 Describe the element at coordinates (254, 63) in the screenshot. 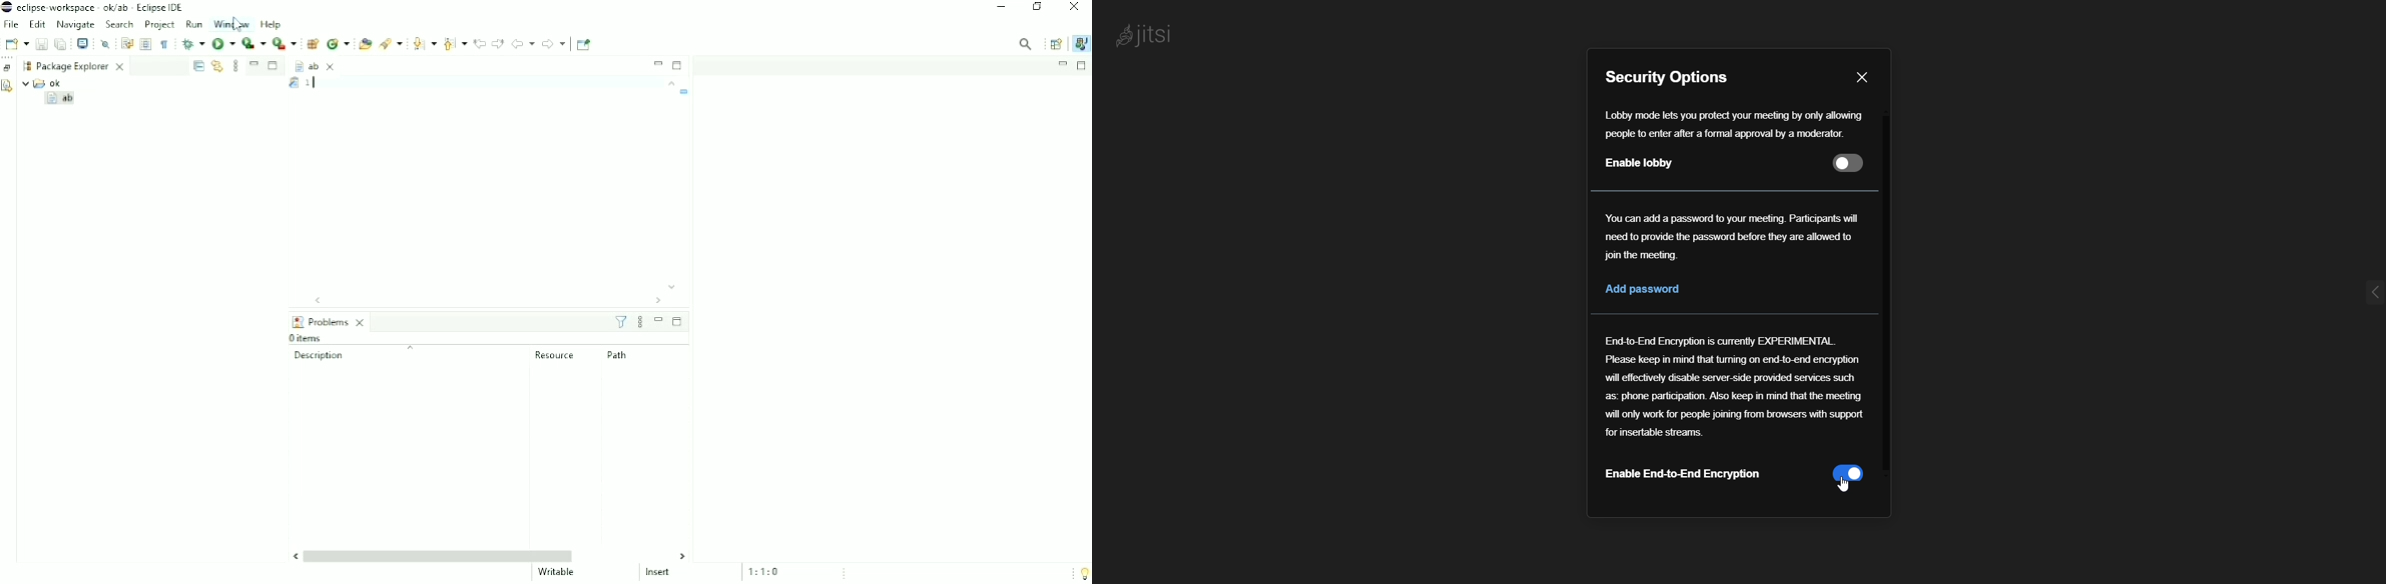

I see `Minimize` at that location.